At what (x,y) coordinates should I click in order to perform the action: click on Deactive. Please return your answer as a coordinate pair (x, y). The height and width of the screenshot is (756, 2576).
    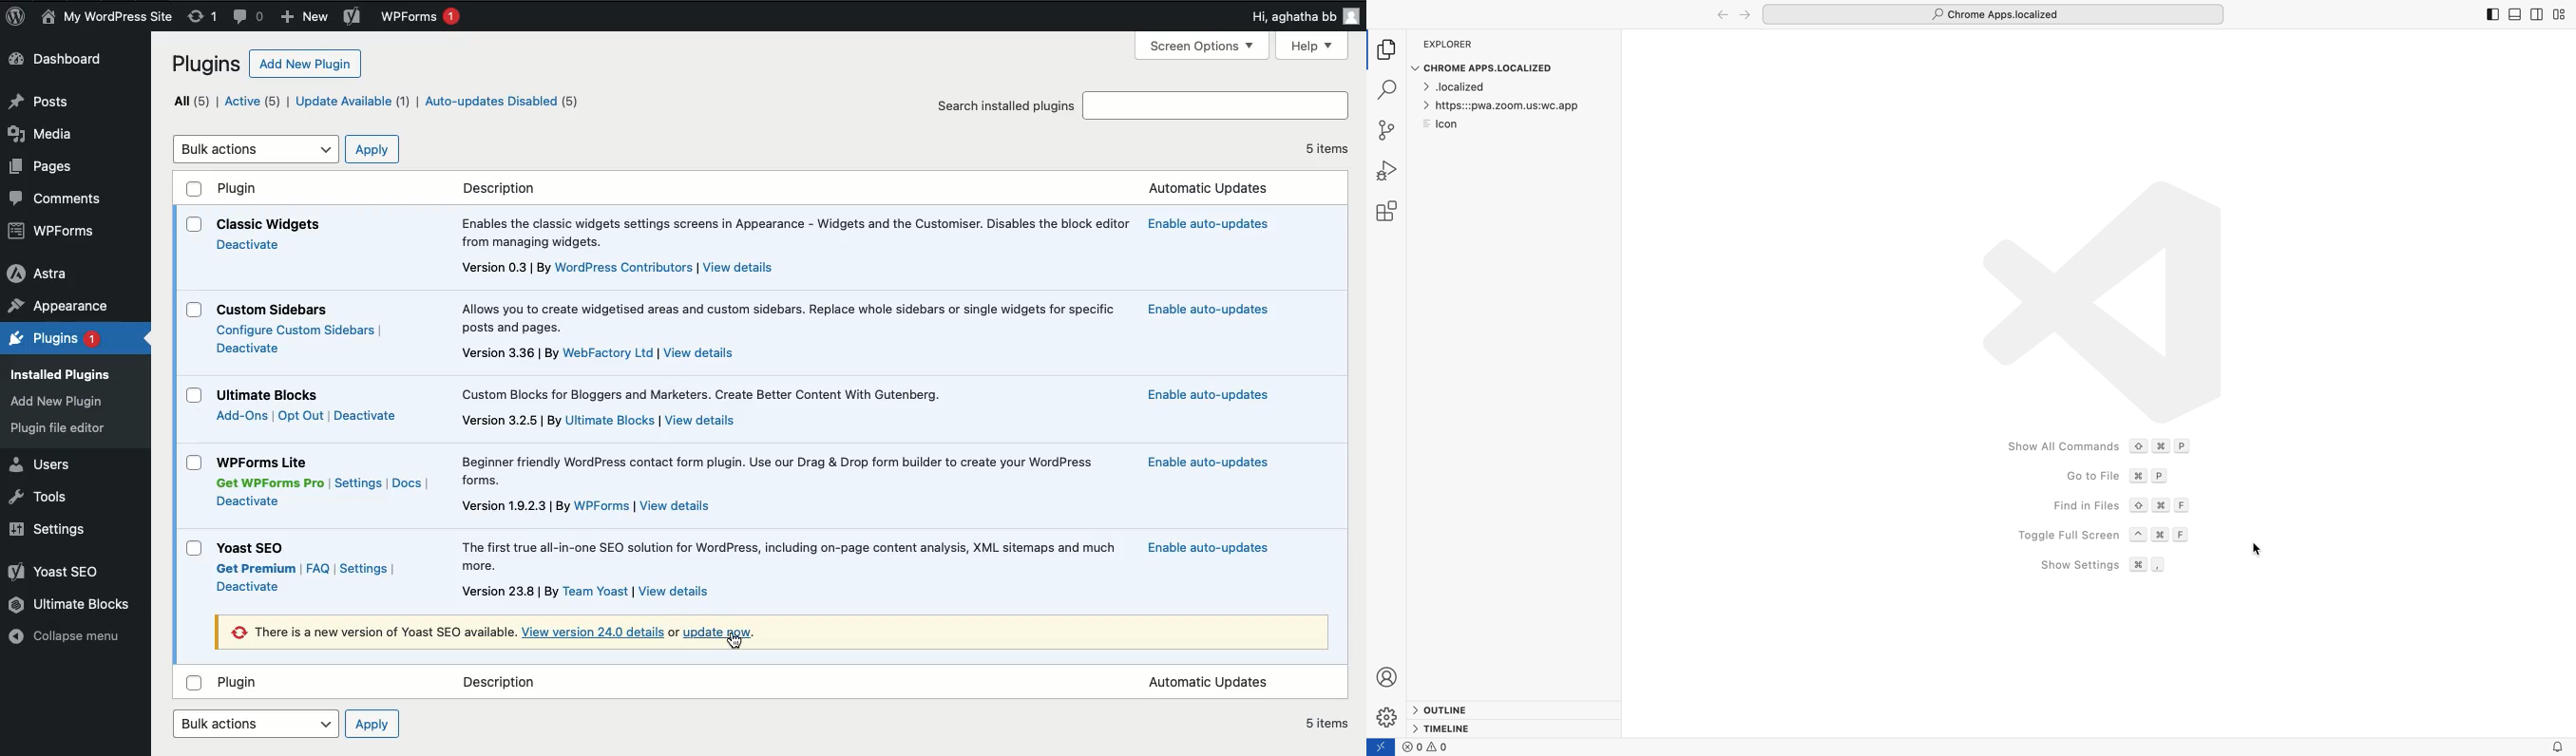
    Looking at the image, I should click on (368, 414).